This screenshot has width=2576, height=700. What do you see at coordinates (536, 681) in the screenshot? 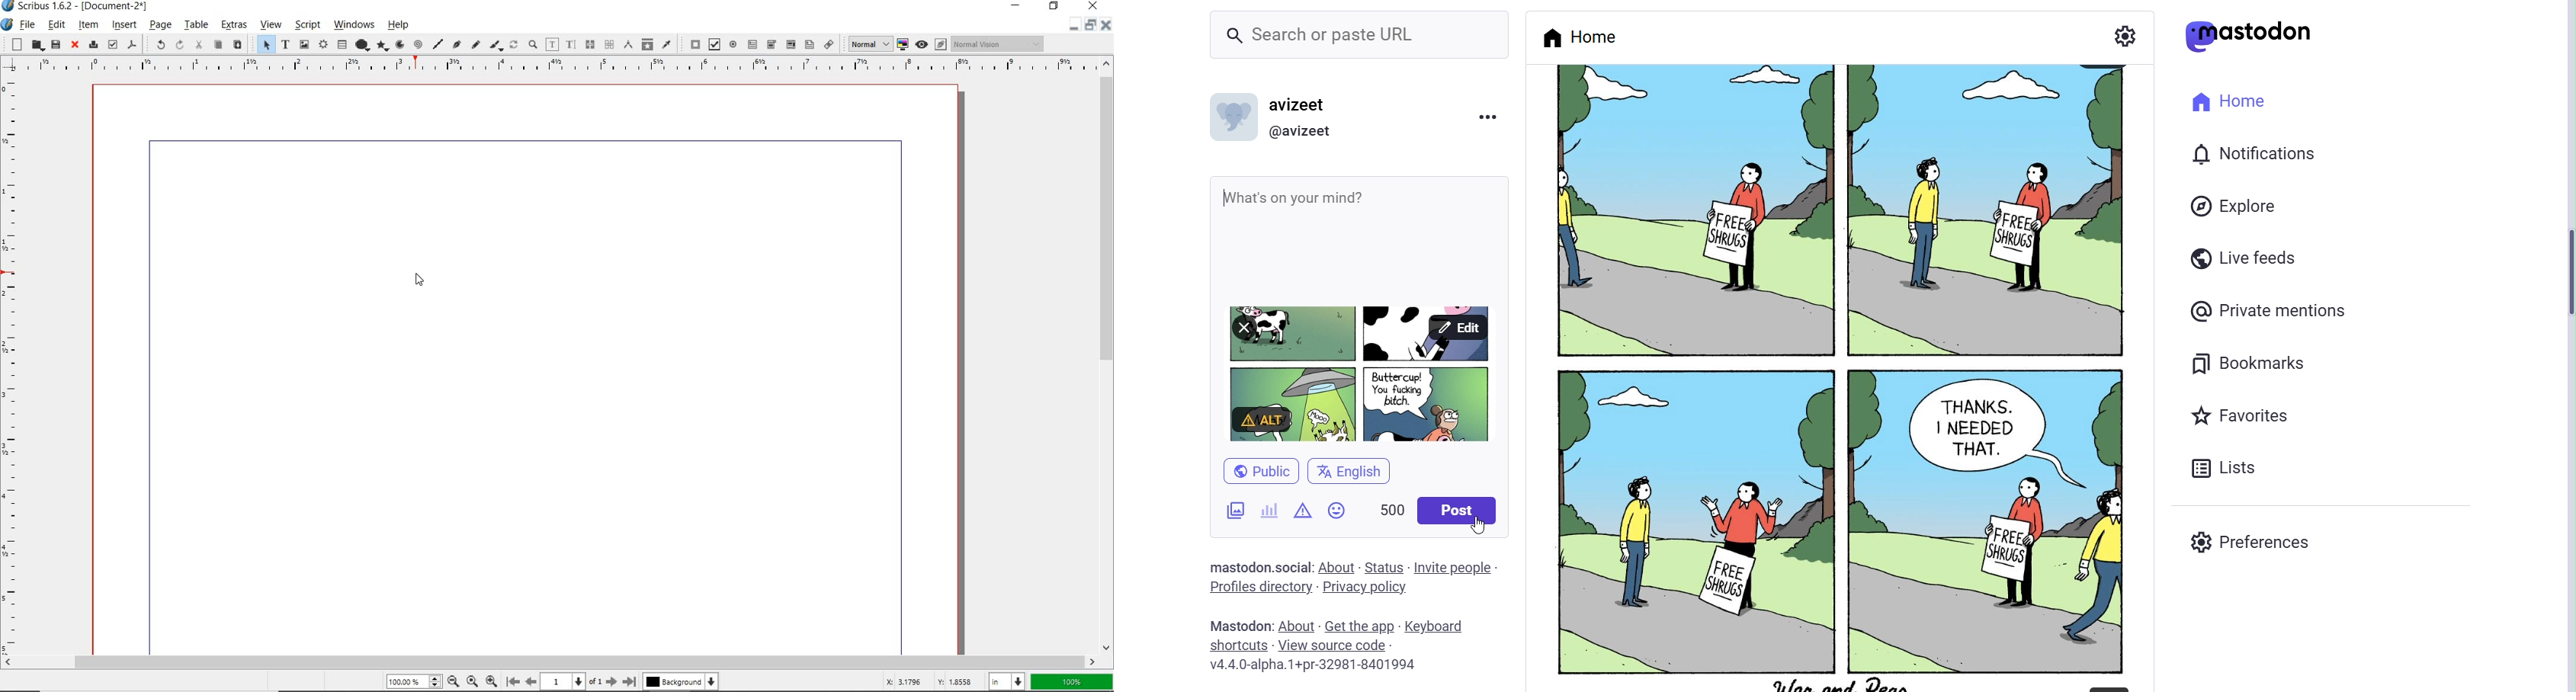
I see `move to previous` at bounding box center [536, 681].